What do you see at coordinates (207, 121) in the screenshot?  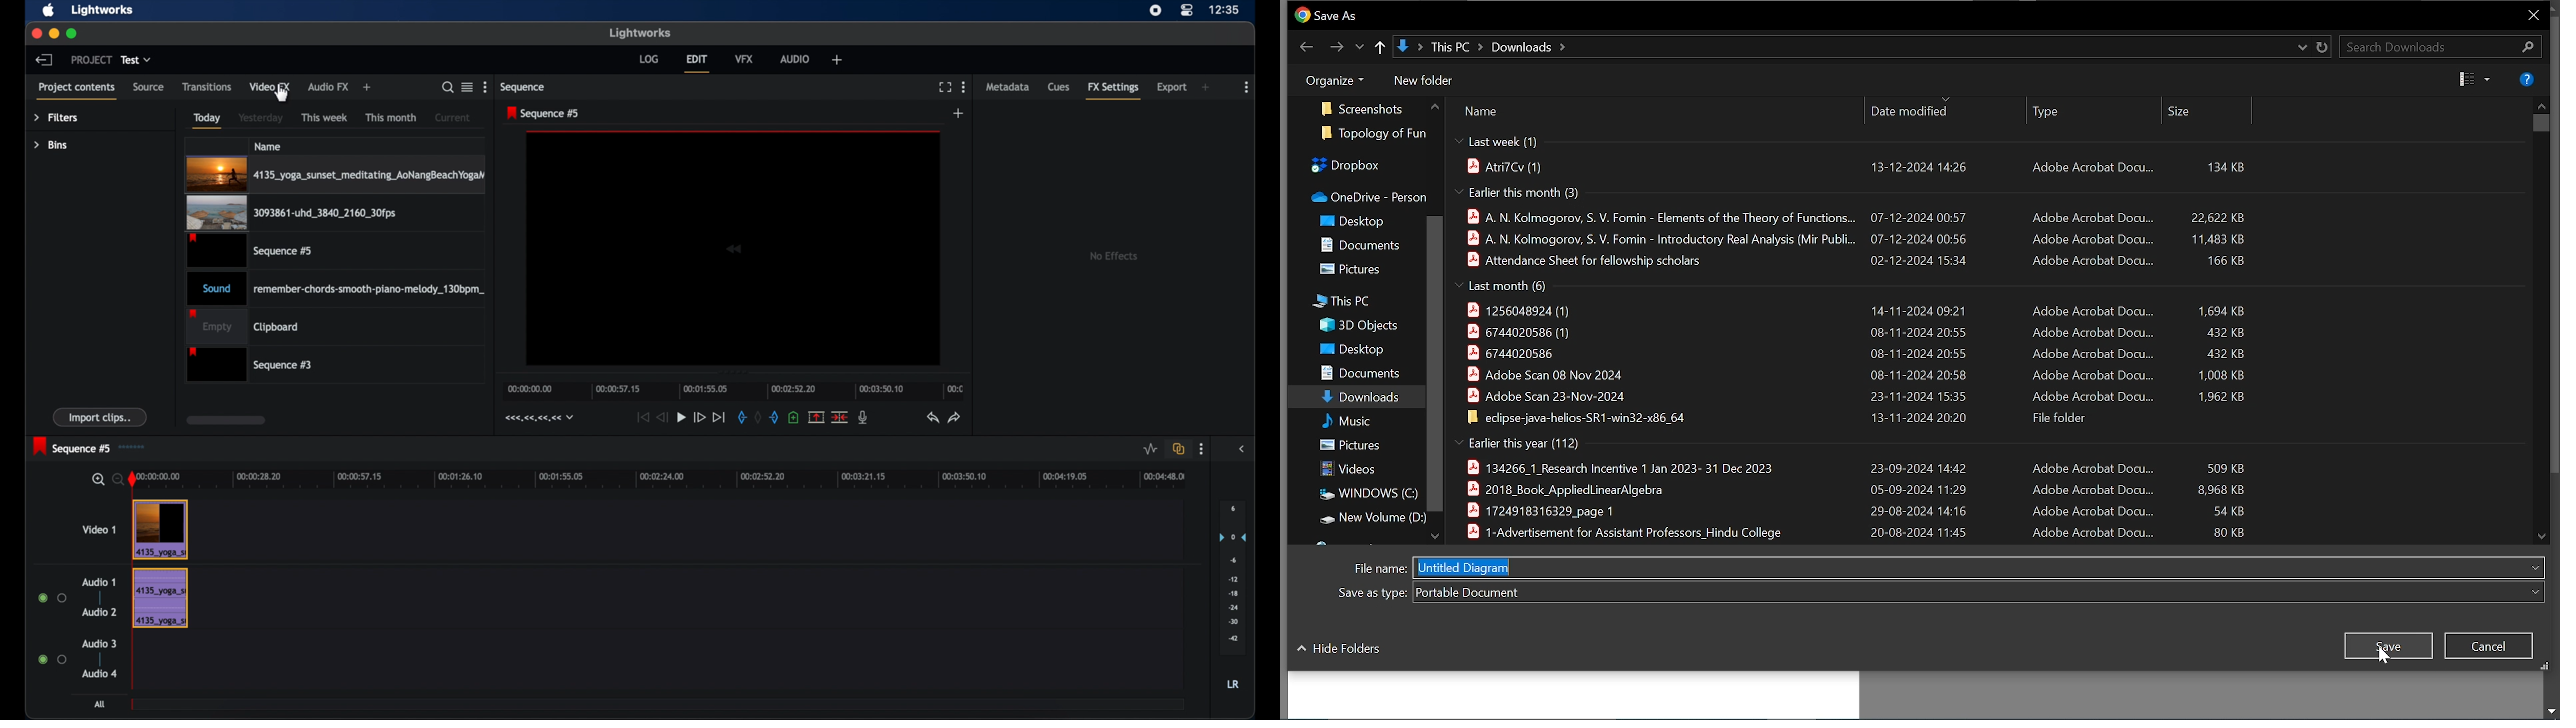 I see `today` at bounding box center [207, 121].